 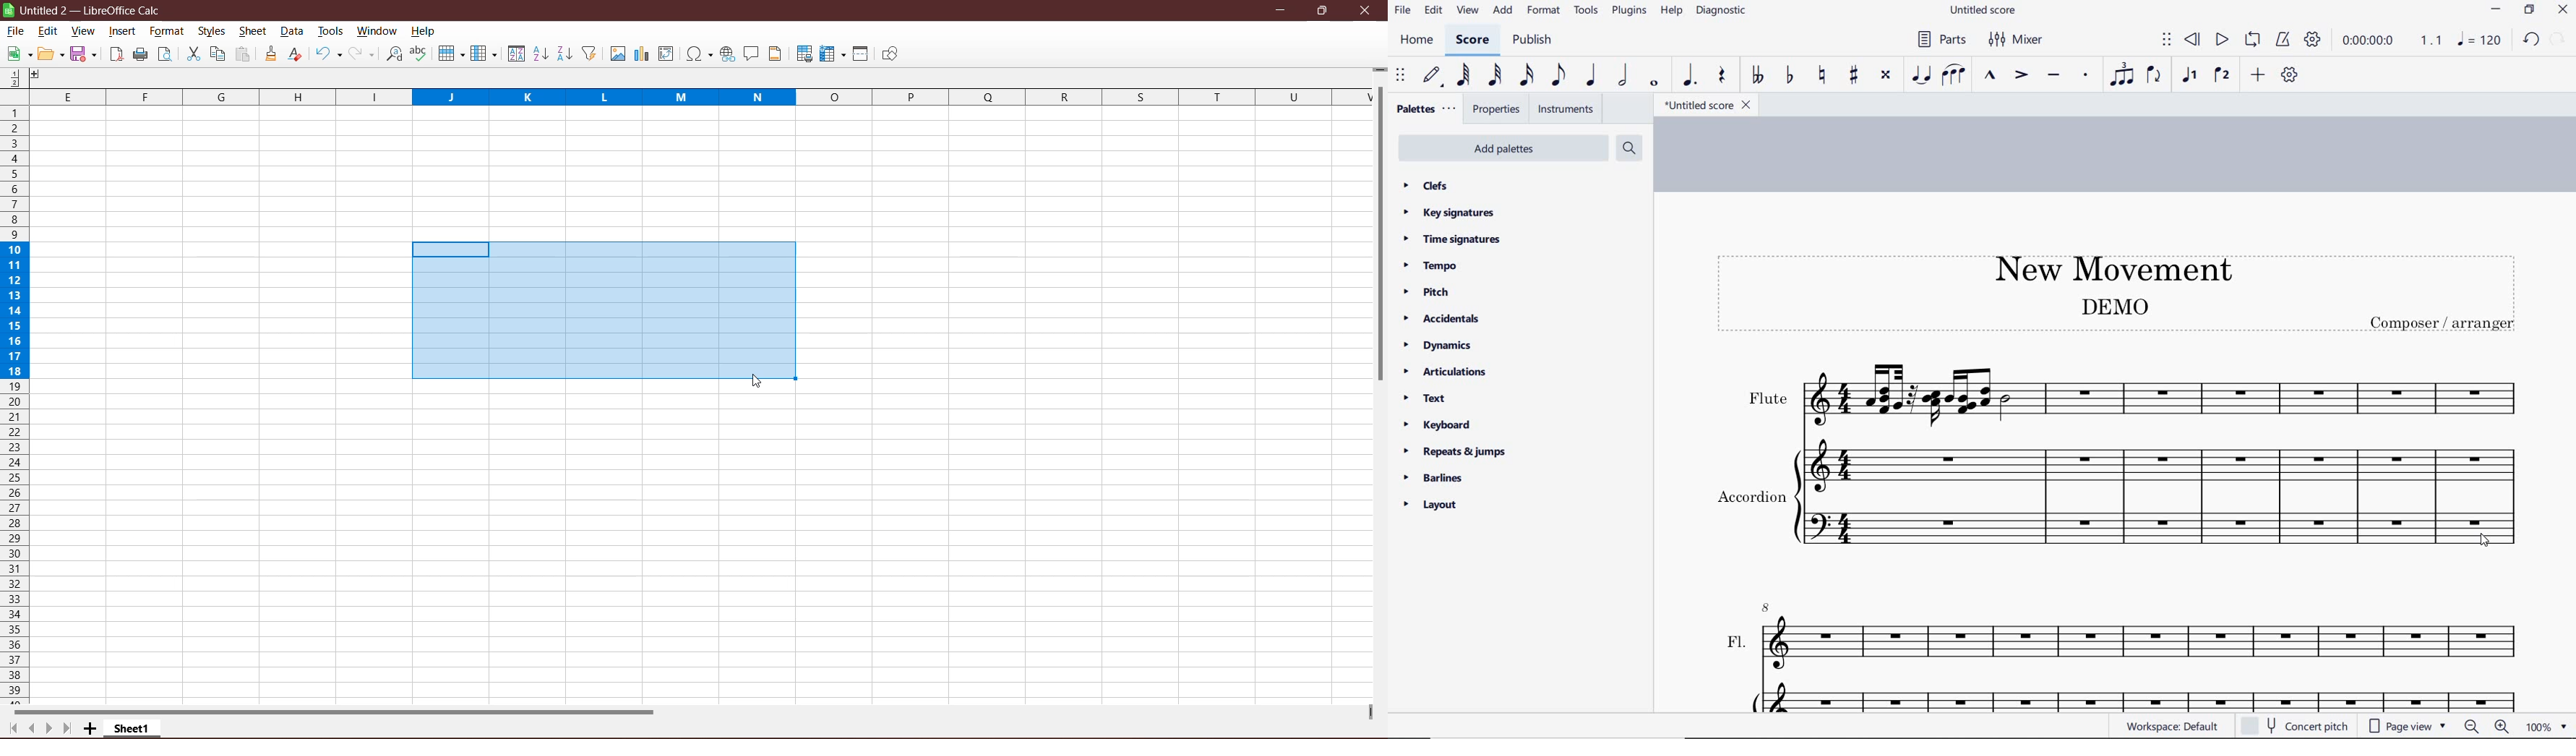 What do you see at coordinates (2021, 75) in the screenshot?
I see `accent` at bounding box center [2021, 75].